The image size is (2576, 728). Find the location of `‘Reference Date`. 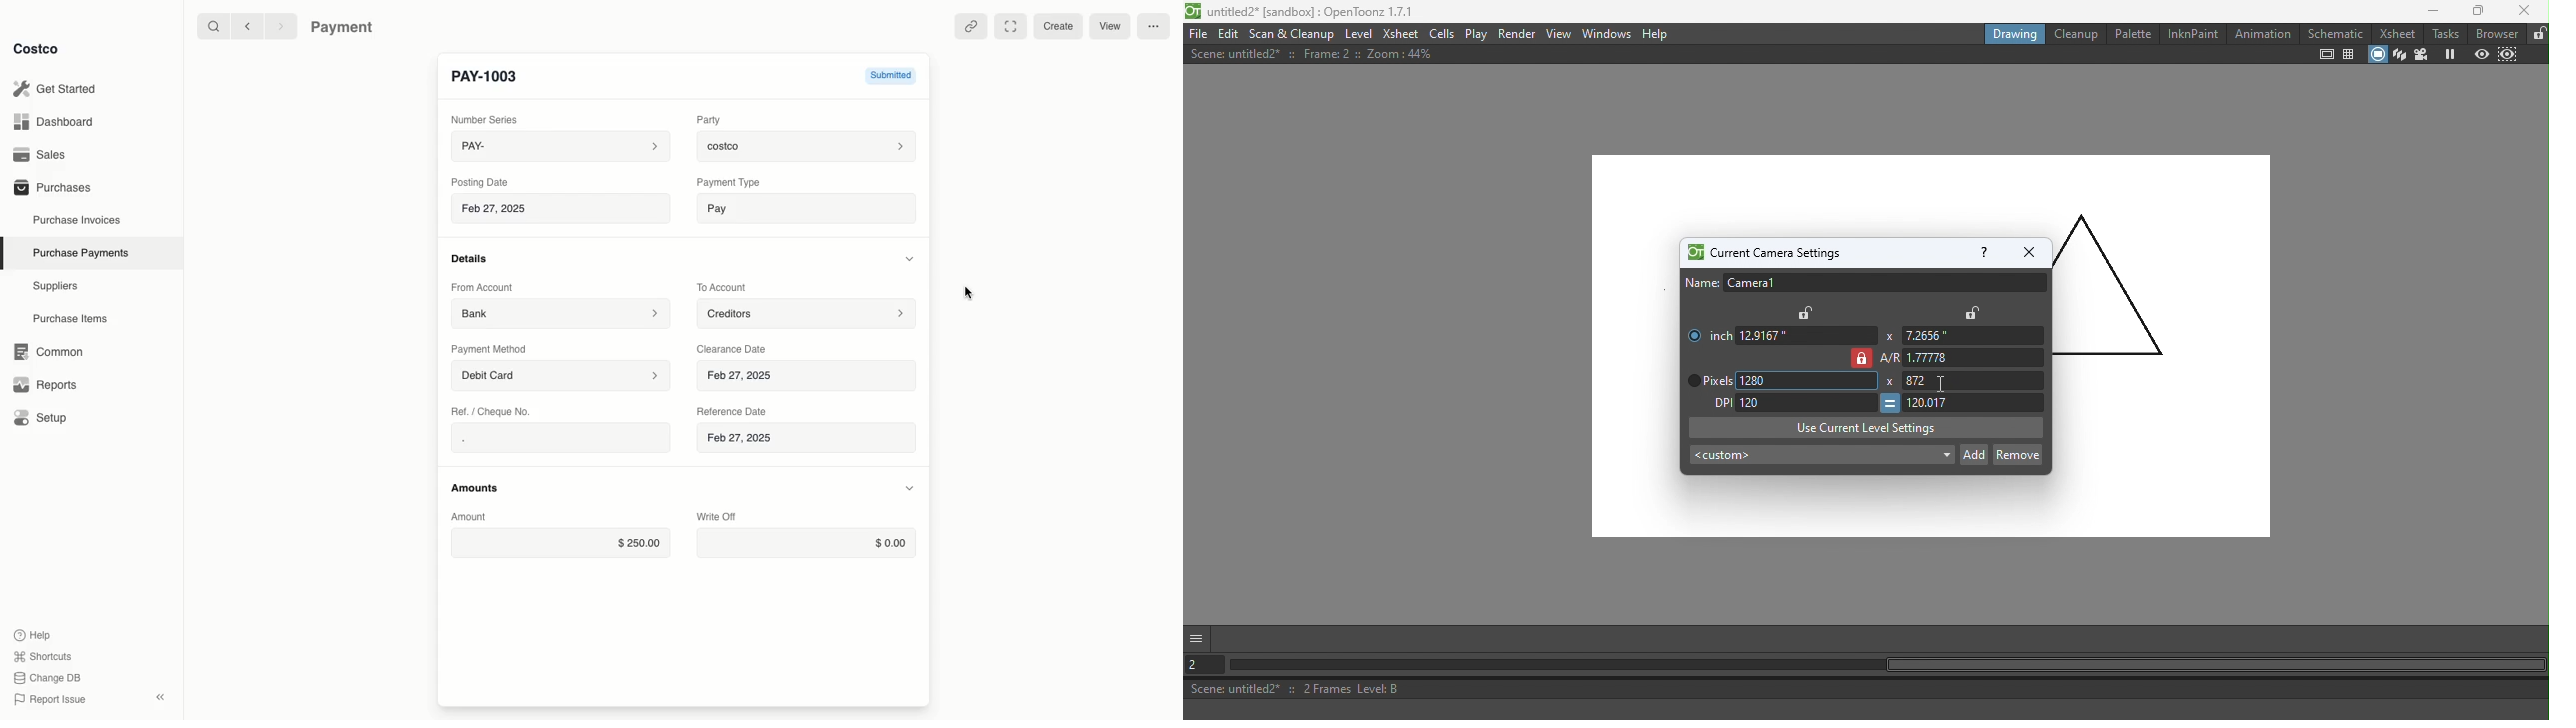

‘Reference Date is located at coordinates (730, 411).